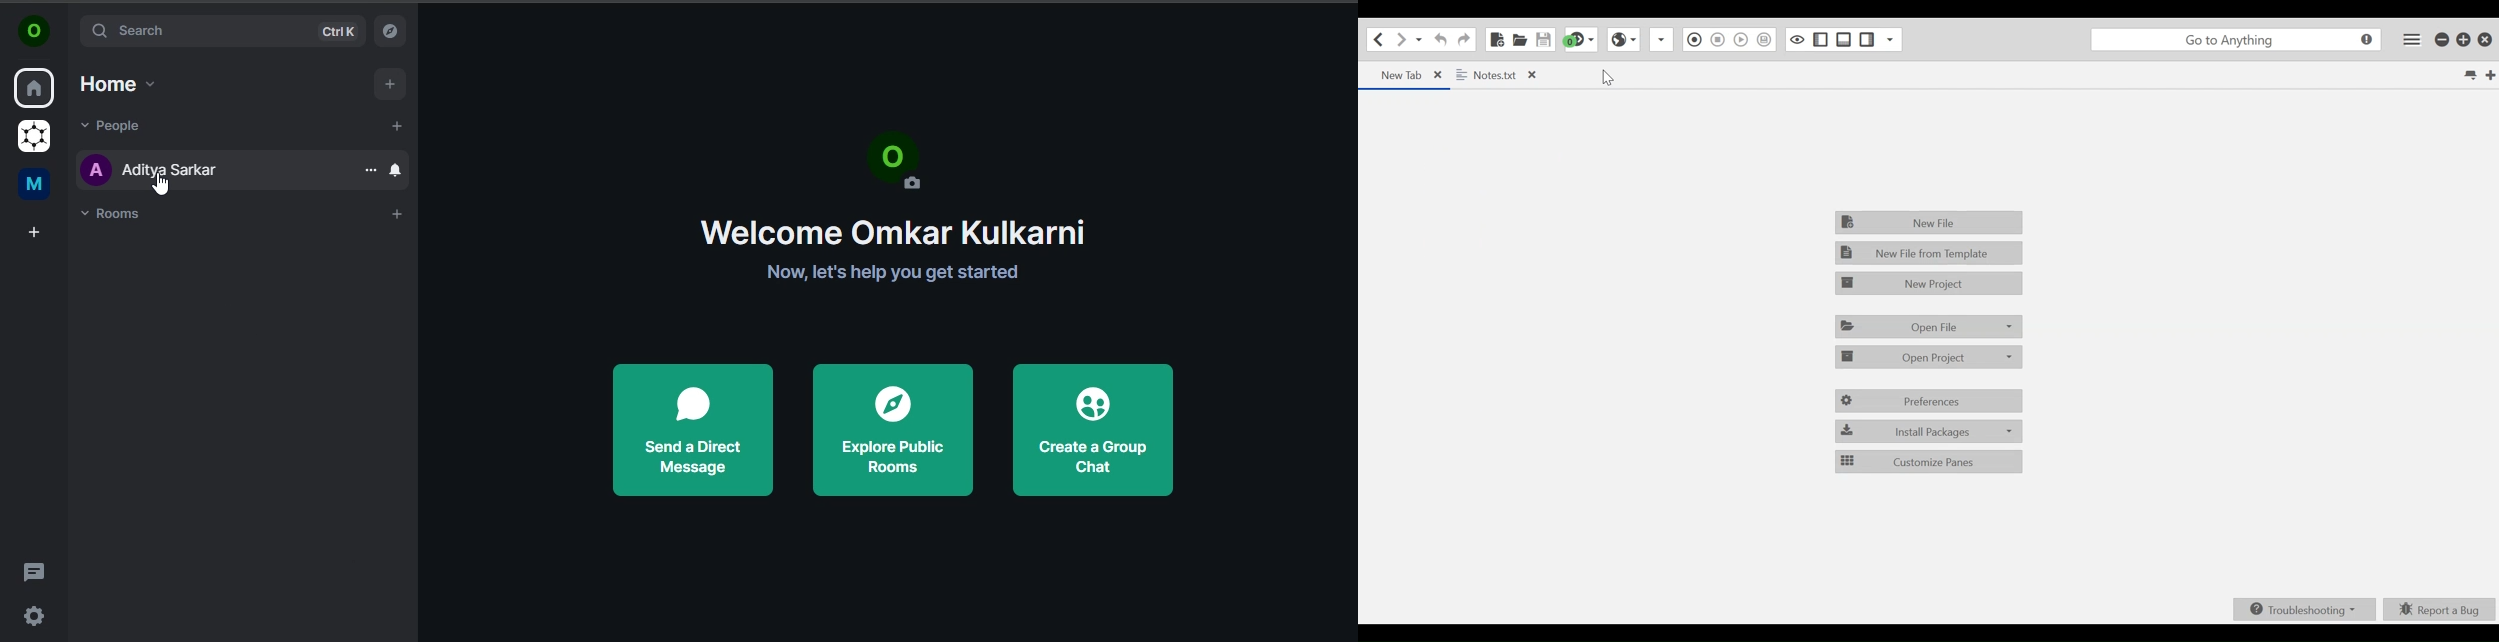 This screenshot has height=644, width=2520. I want to click on Show/Hide Right Pane, so click(1797, 38).